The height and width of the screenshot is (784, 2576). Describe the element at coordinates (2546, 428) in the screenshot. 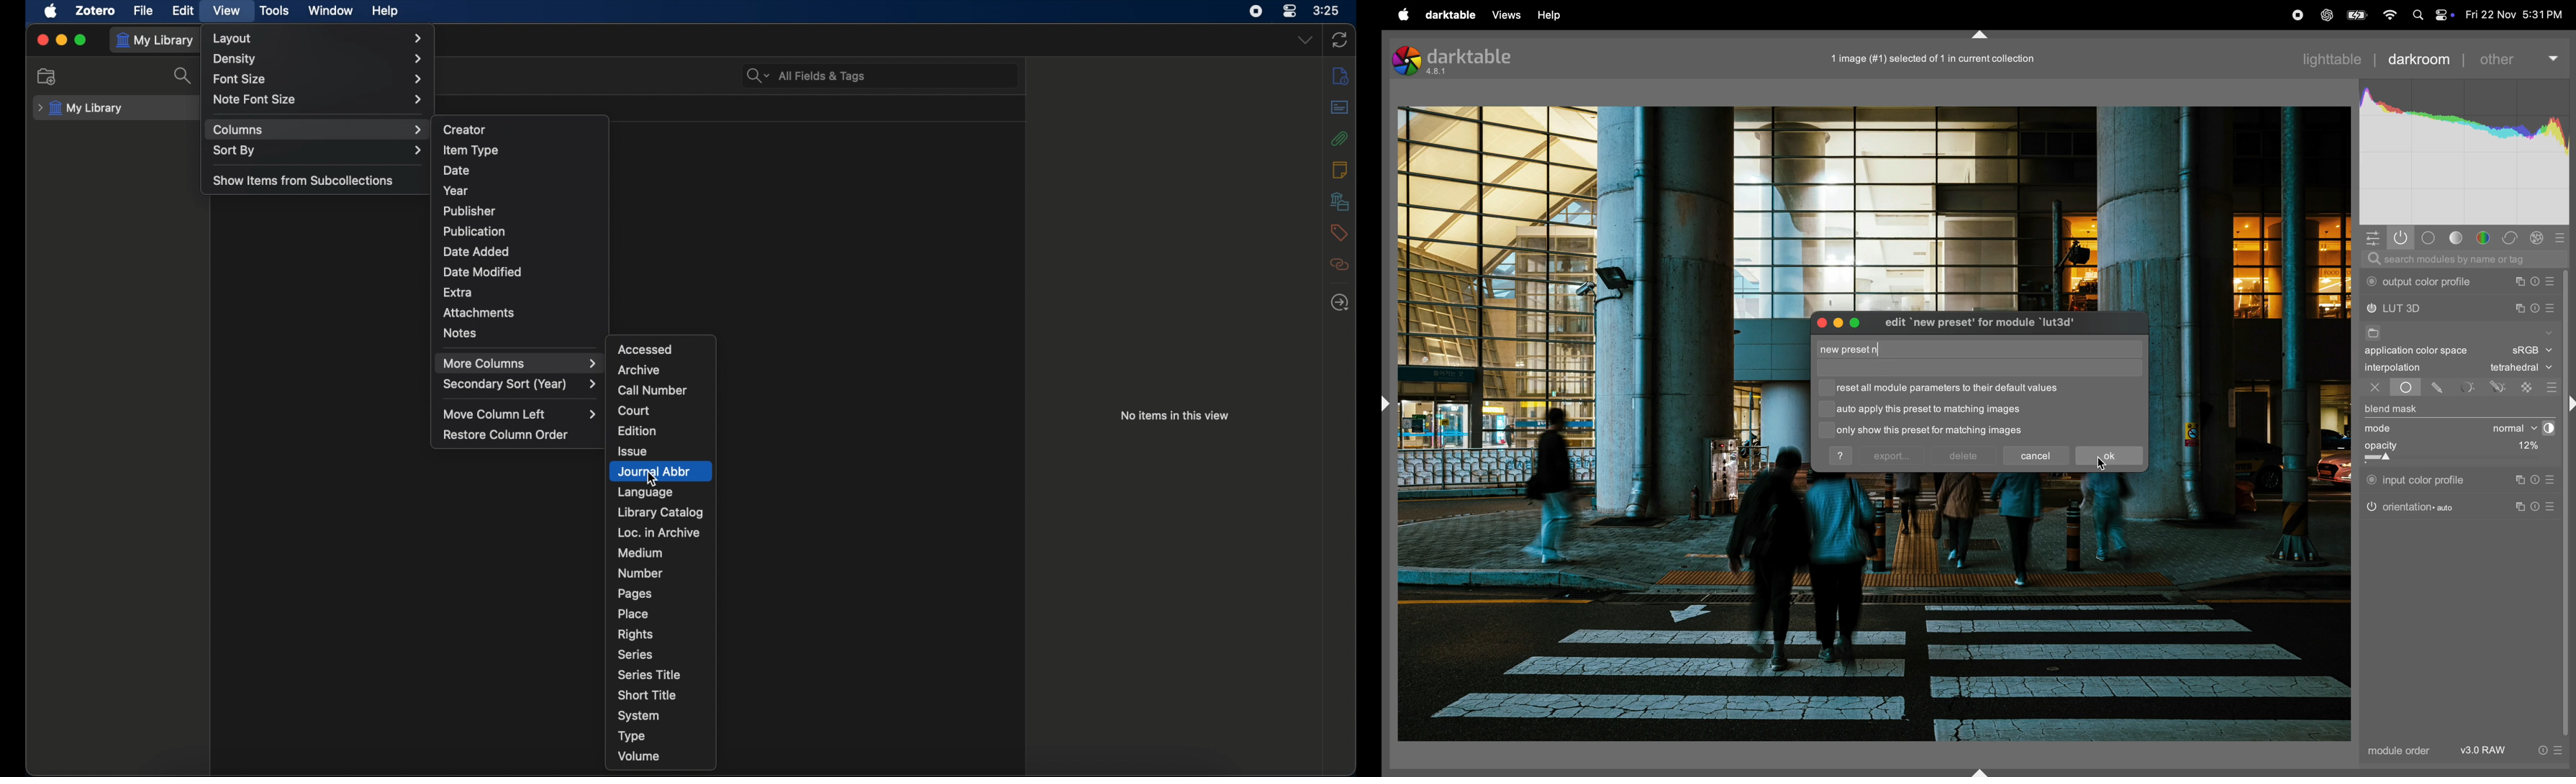

I see `contrast` at that location.